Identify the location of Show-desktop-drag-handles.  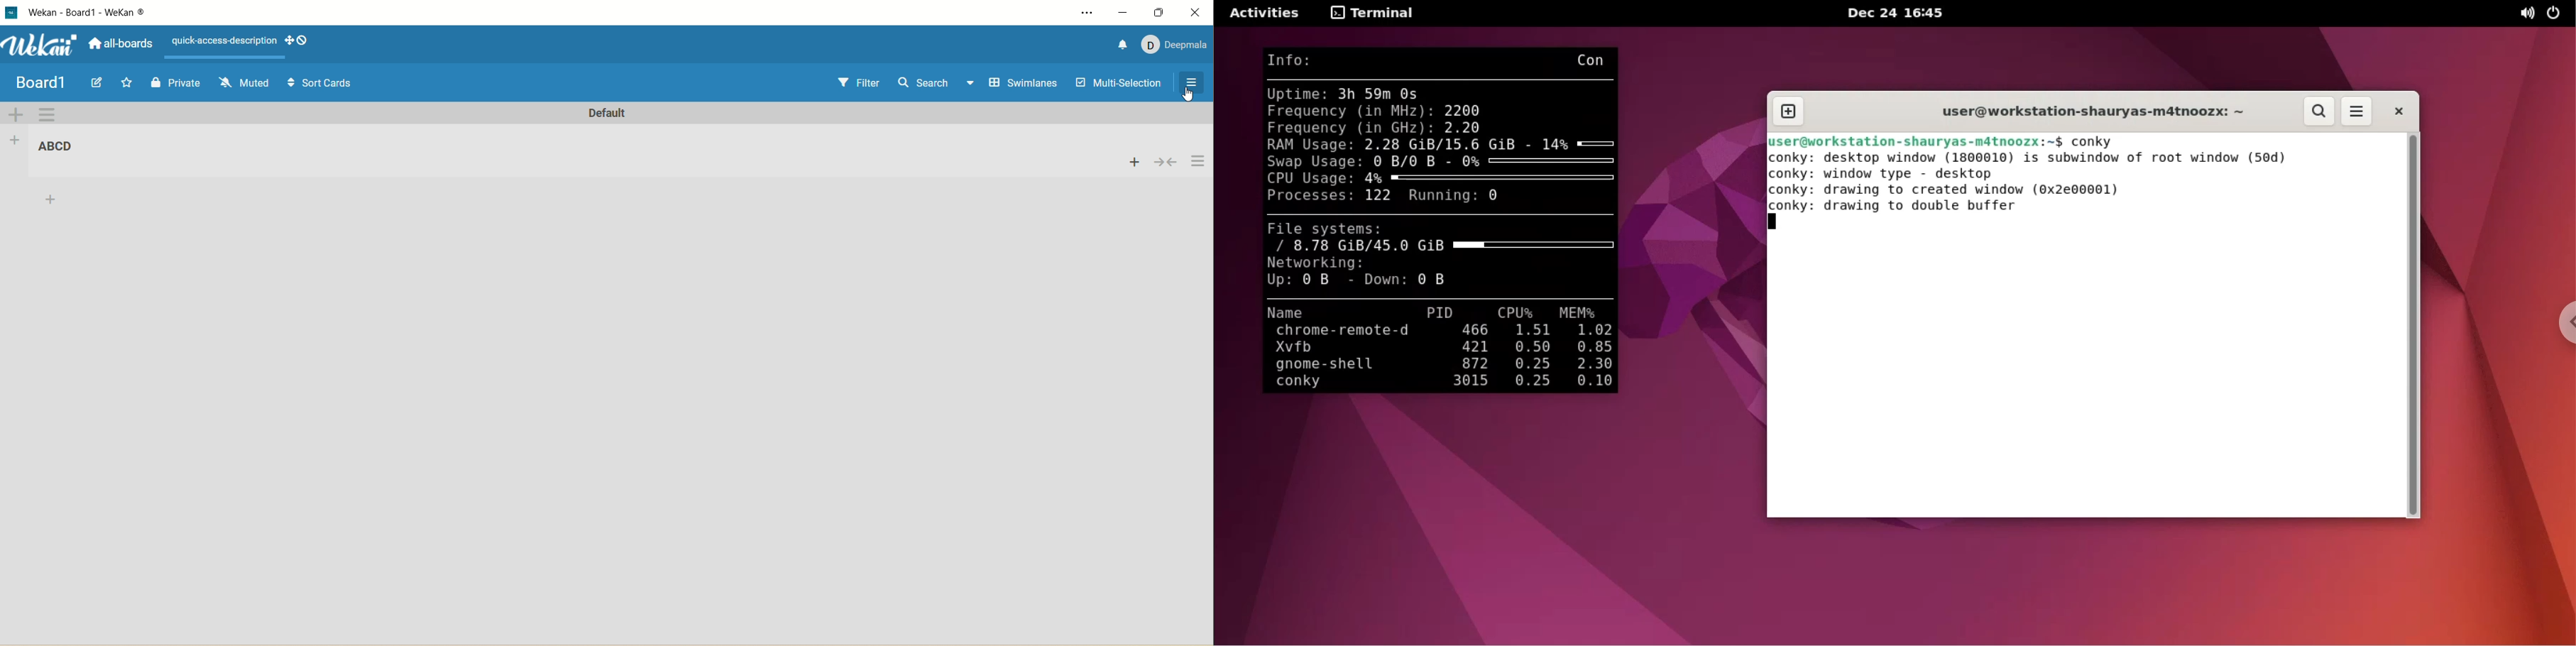
(305, 40).